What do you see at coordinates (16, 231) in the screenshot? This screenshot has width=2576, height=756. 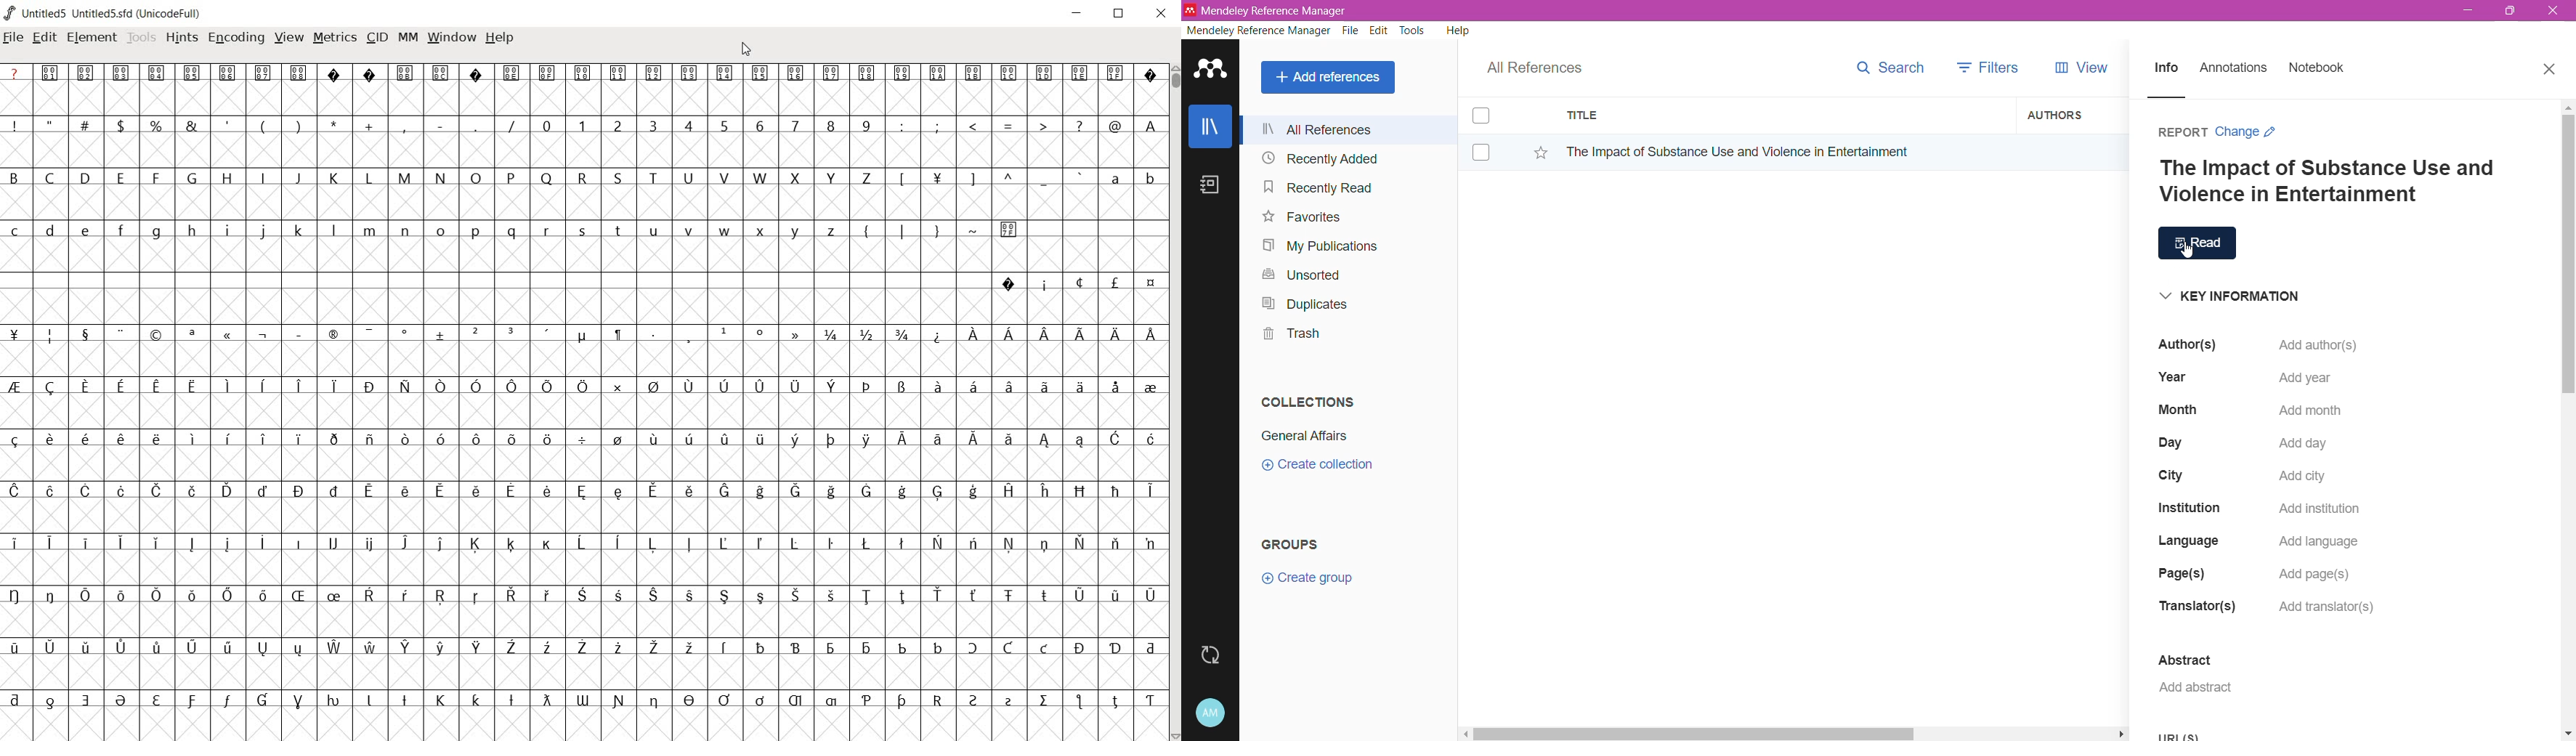 I see `c` at bounding box center [16, 231].